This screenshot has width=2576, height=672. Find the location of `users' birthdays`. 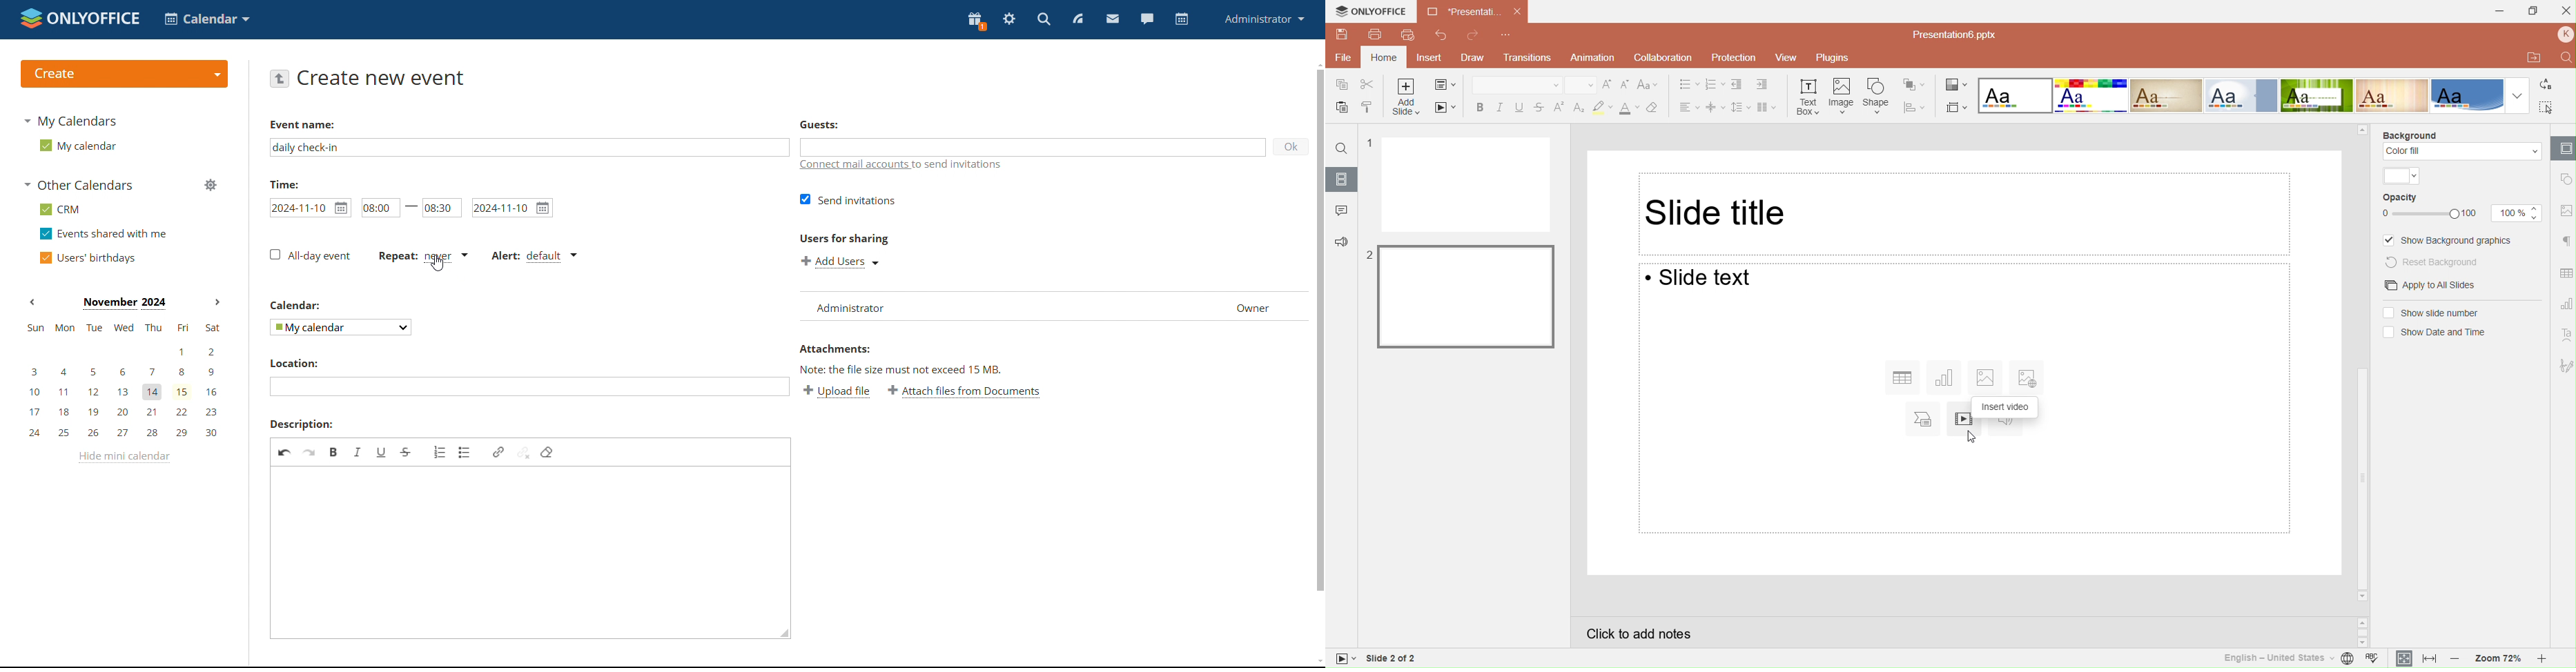

users' birthdays is located at coordinates (87, 258).